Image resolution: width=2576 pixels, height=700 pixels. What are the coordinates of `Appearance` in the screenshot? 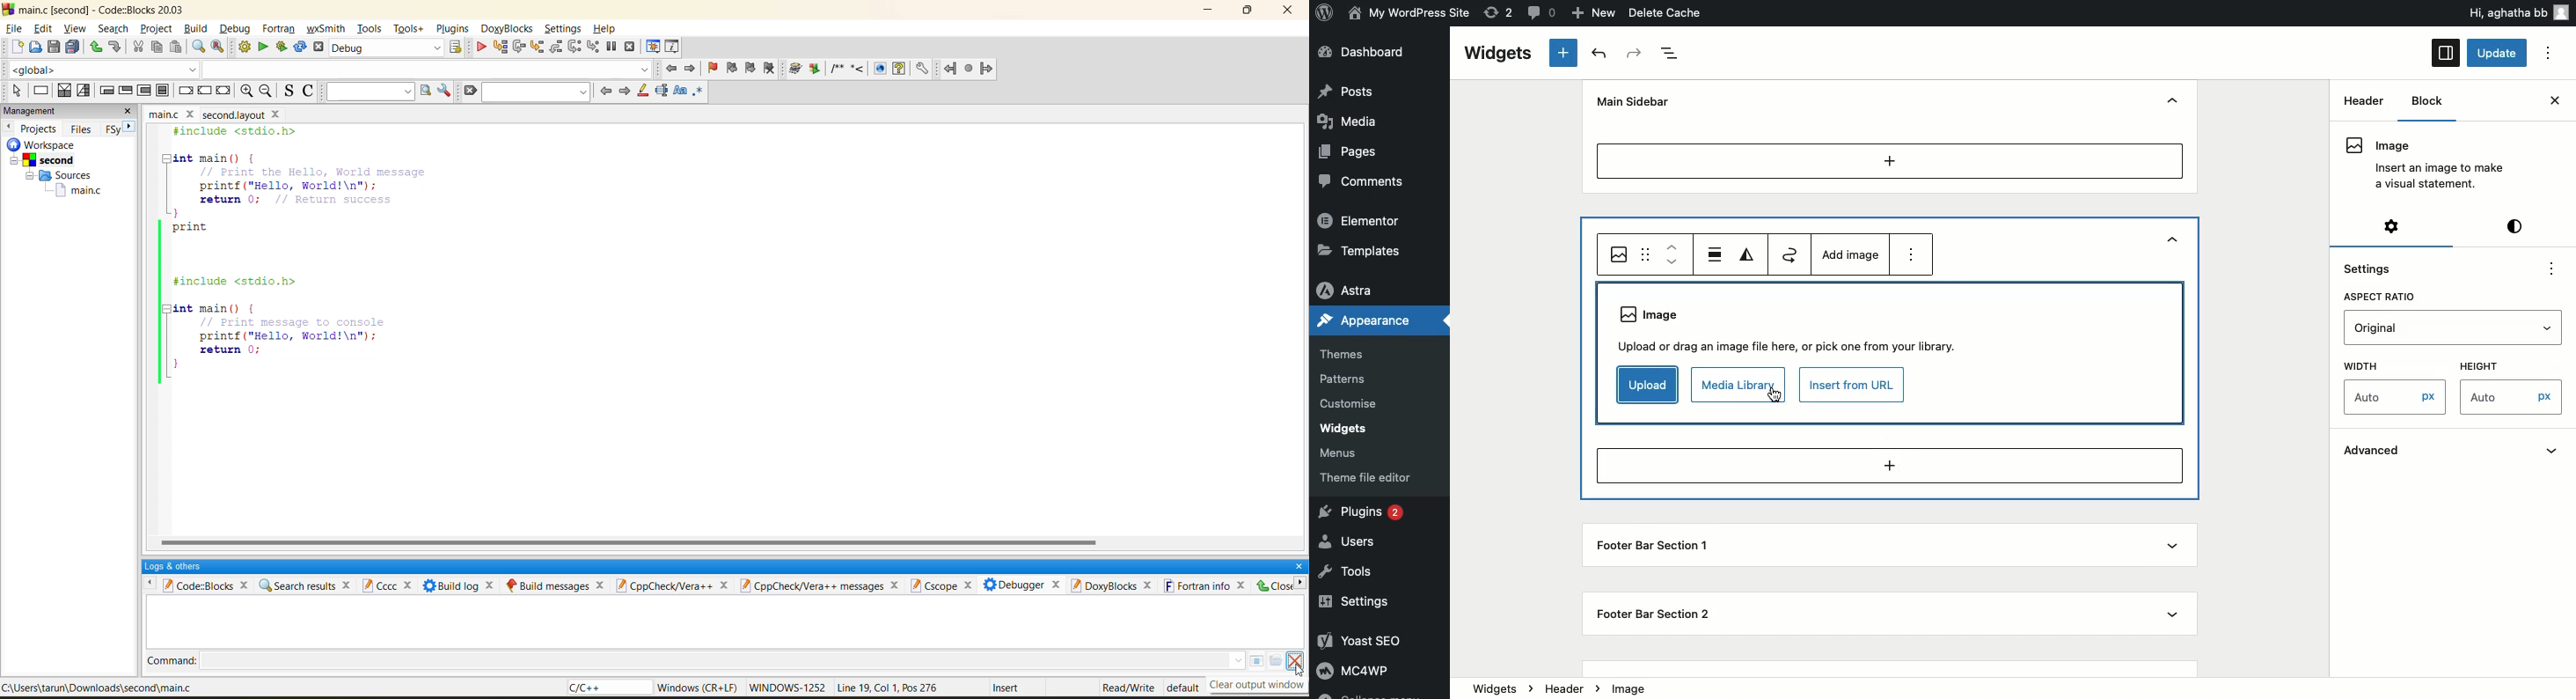 It's located at (1364, 319).